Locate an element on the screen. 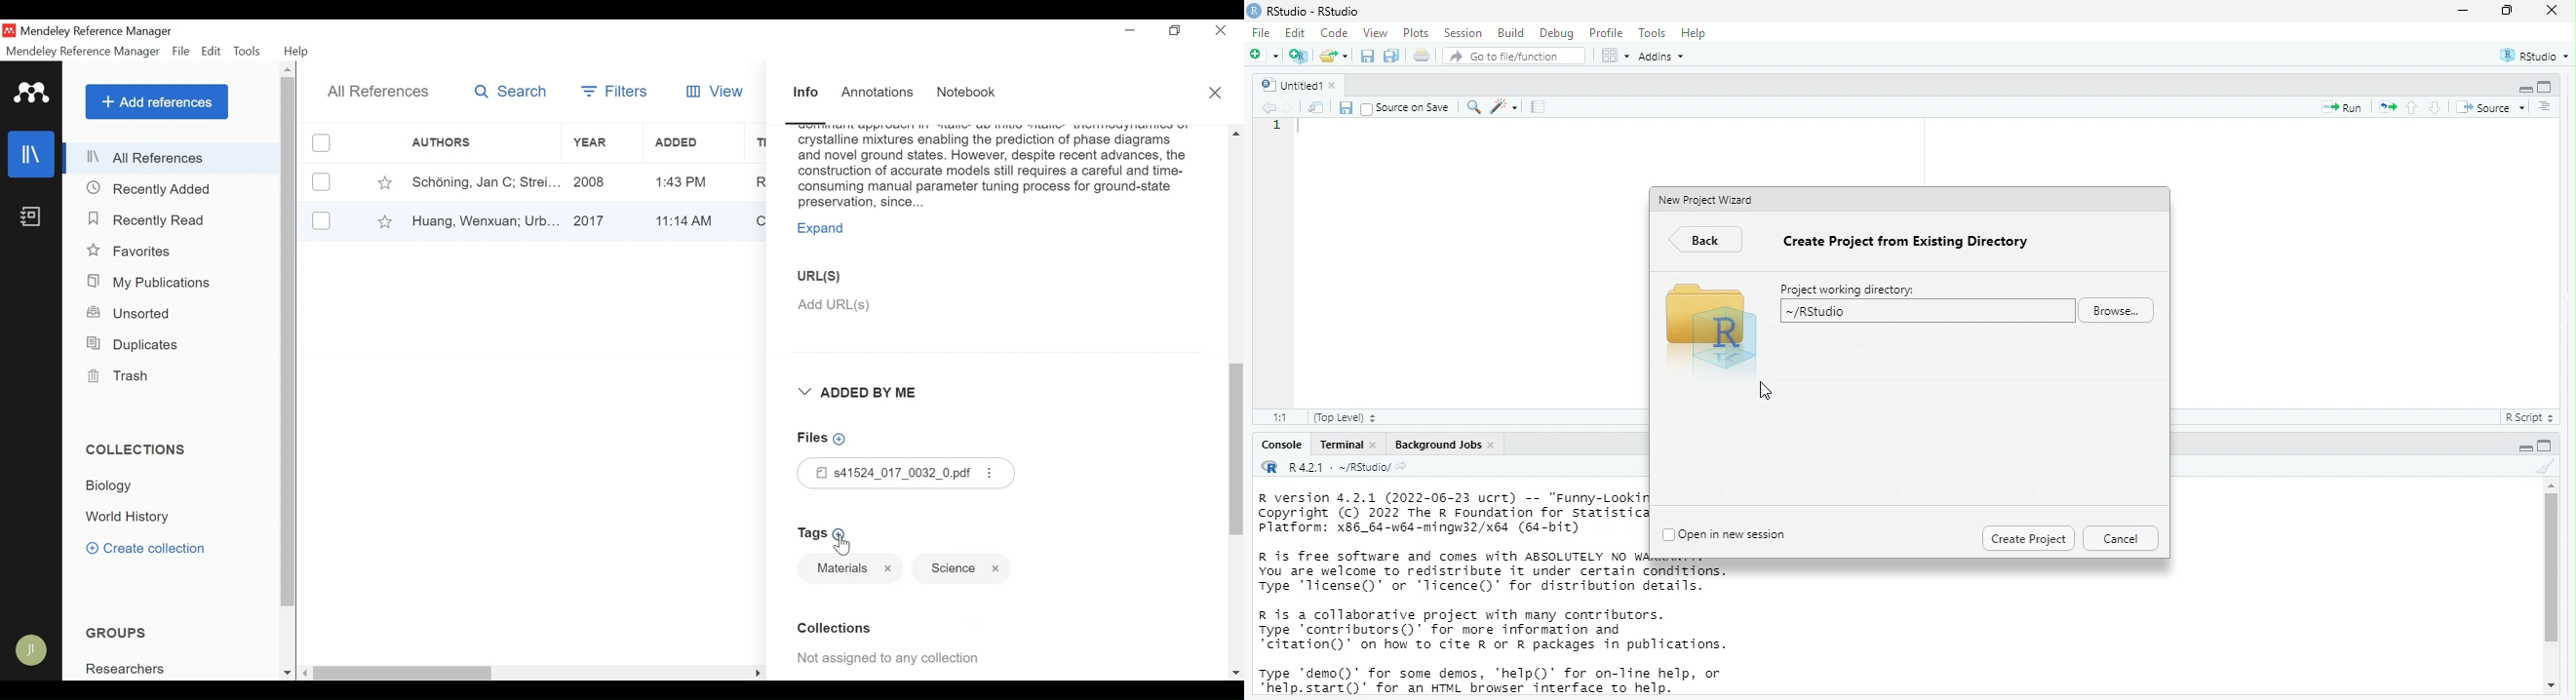  go to previous section/chunk is located at coordinates (2413, 105).